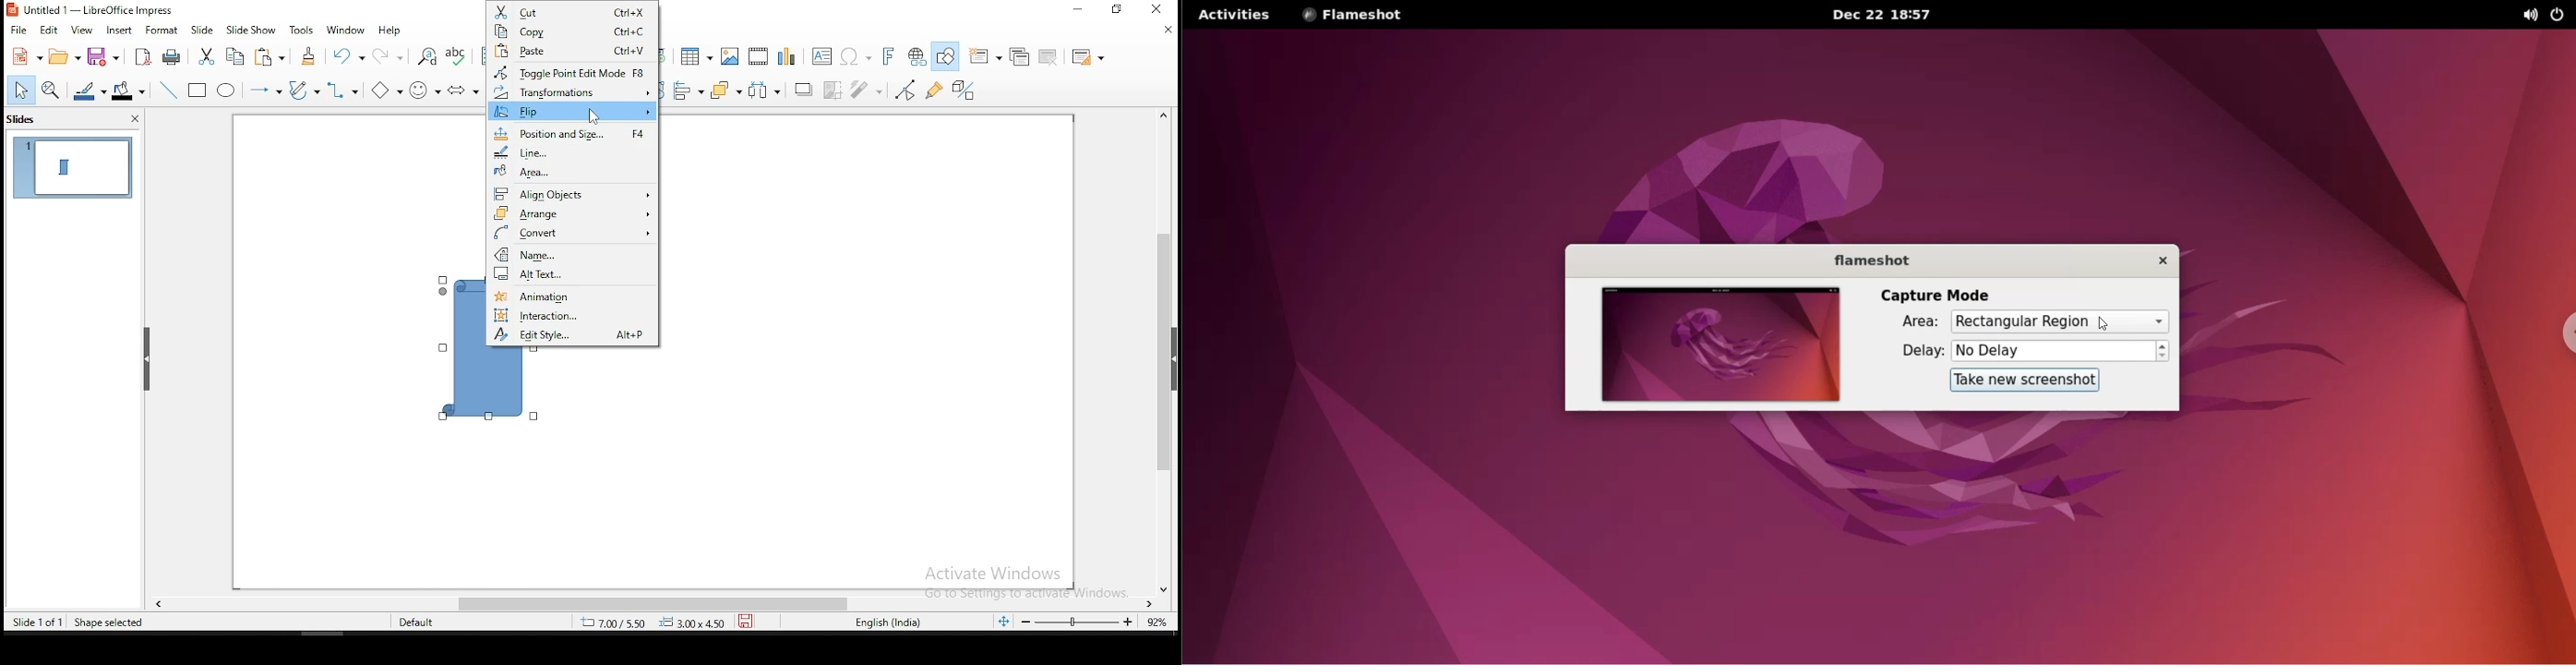 The image size is (2576, 672). What do you see at coordinates (569, 196) in the screenshot?
I see `align objects` at bounding box center [569, 196].